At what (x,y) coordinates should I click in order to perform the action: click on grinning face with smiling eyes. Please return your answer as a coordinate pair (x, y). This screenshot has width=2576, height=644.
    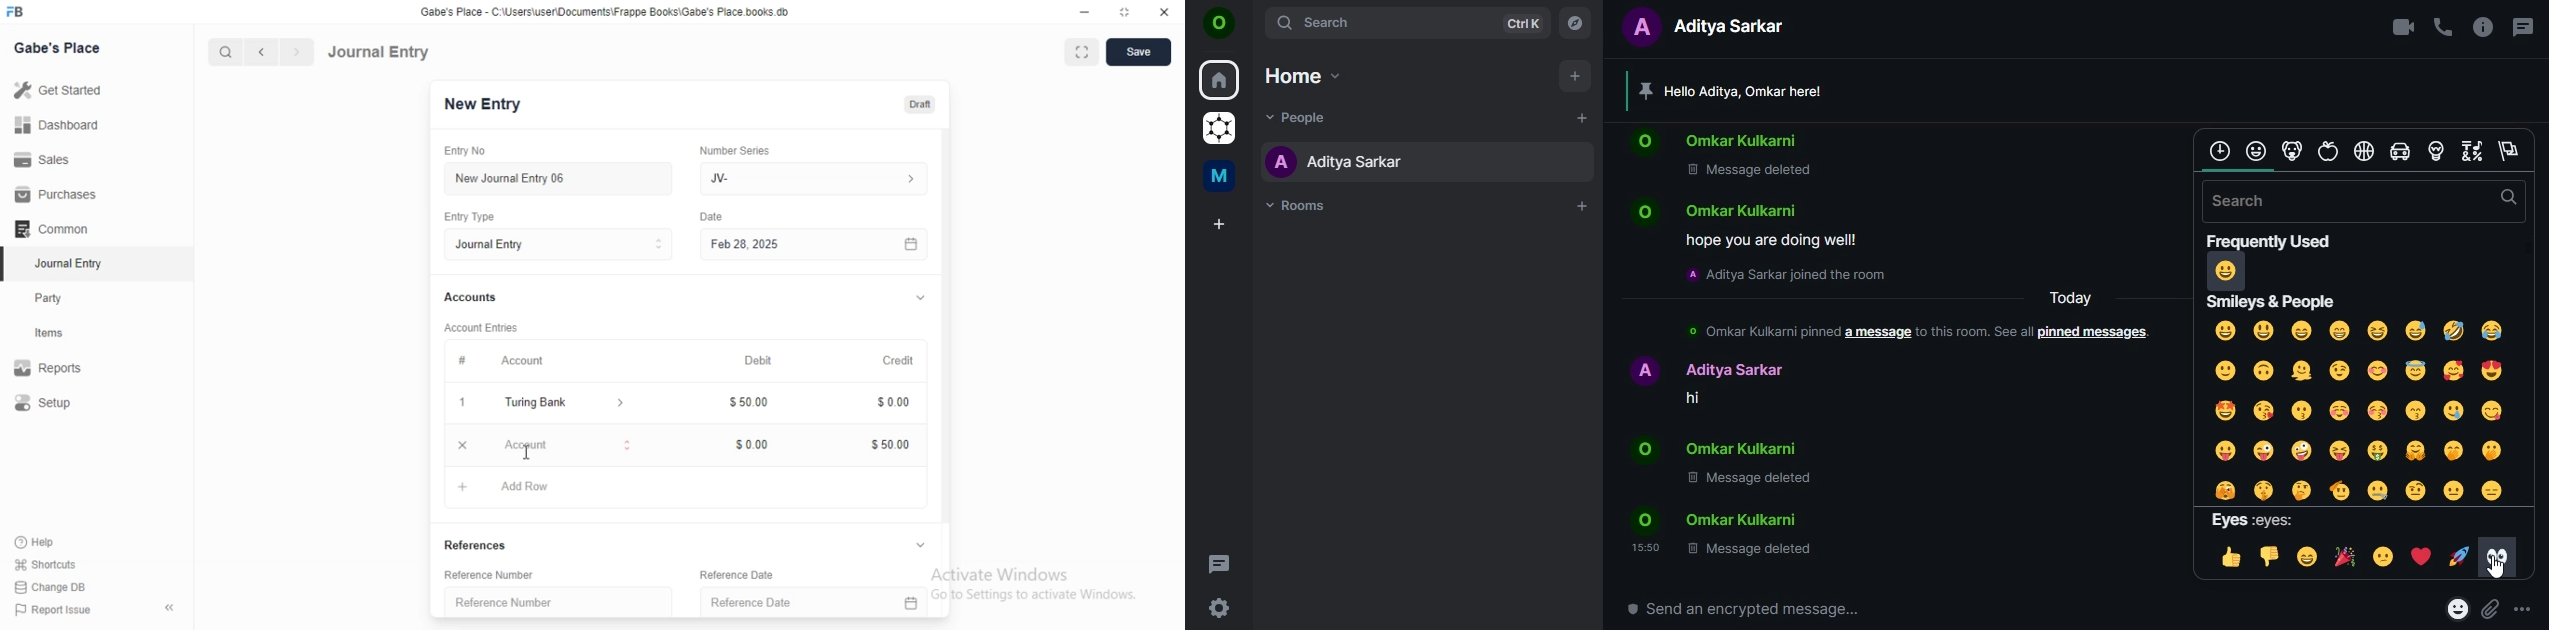
    Looking at the image, I should click on (2304, 331).